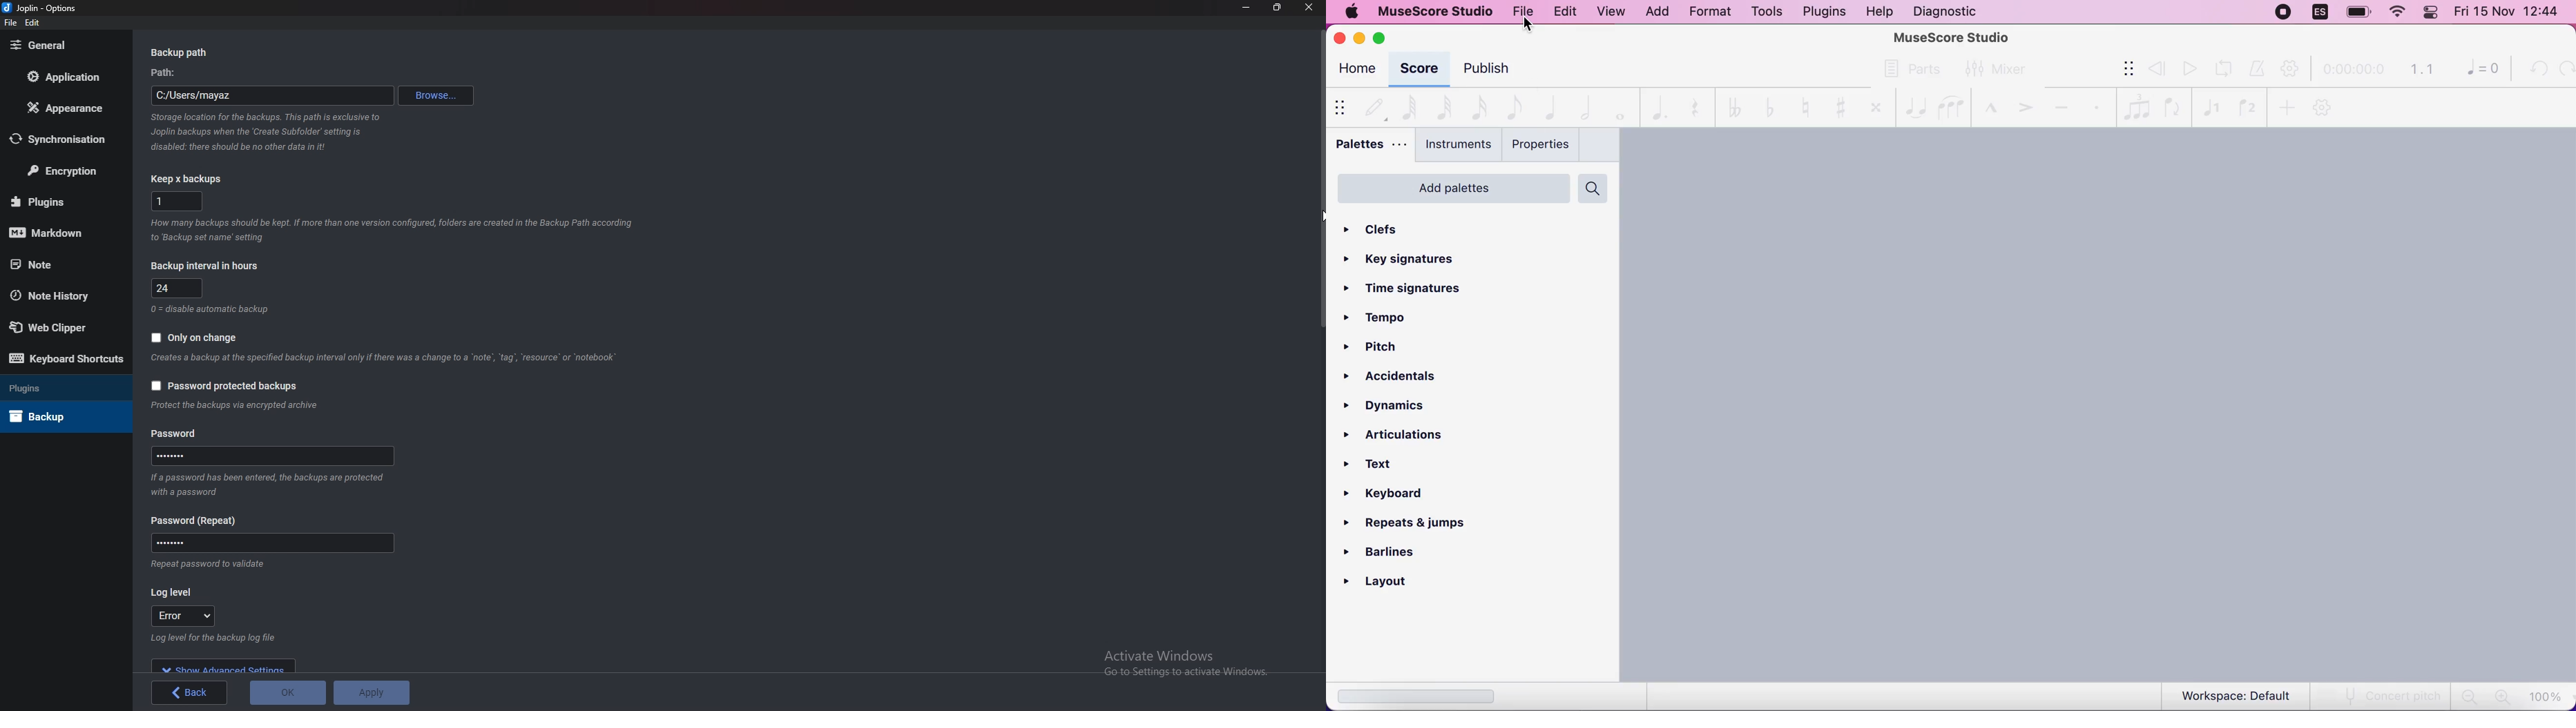 The width and height of the screenshot is (2576, 728). What do you see at coordinates (70, 77) in the screenshot?
I see `Application` at bounding box center [70, 77].